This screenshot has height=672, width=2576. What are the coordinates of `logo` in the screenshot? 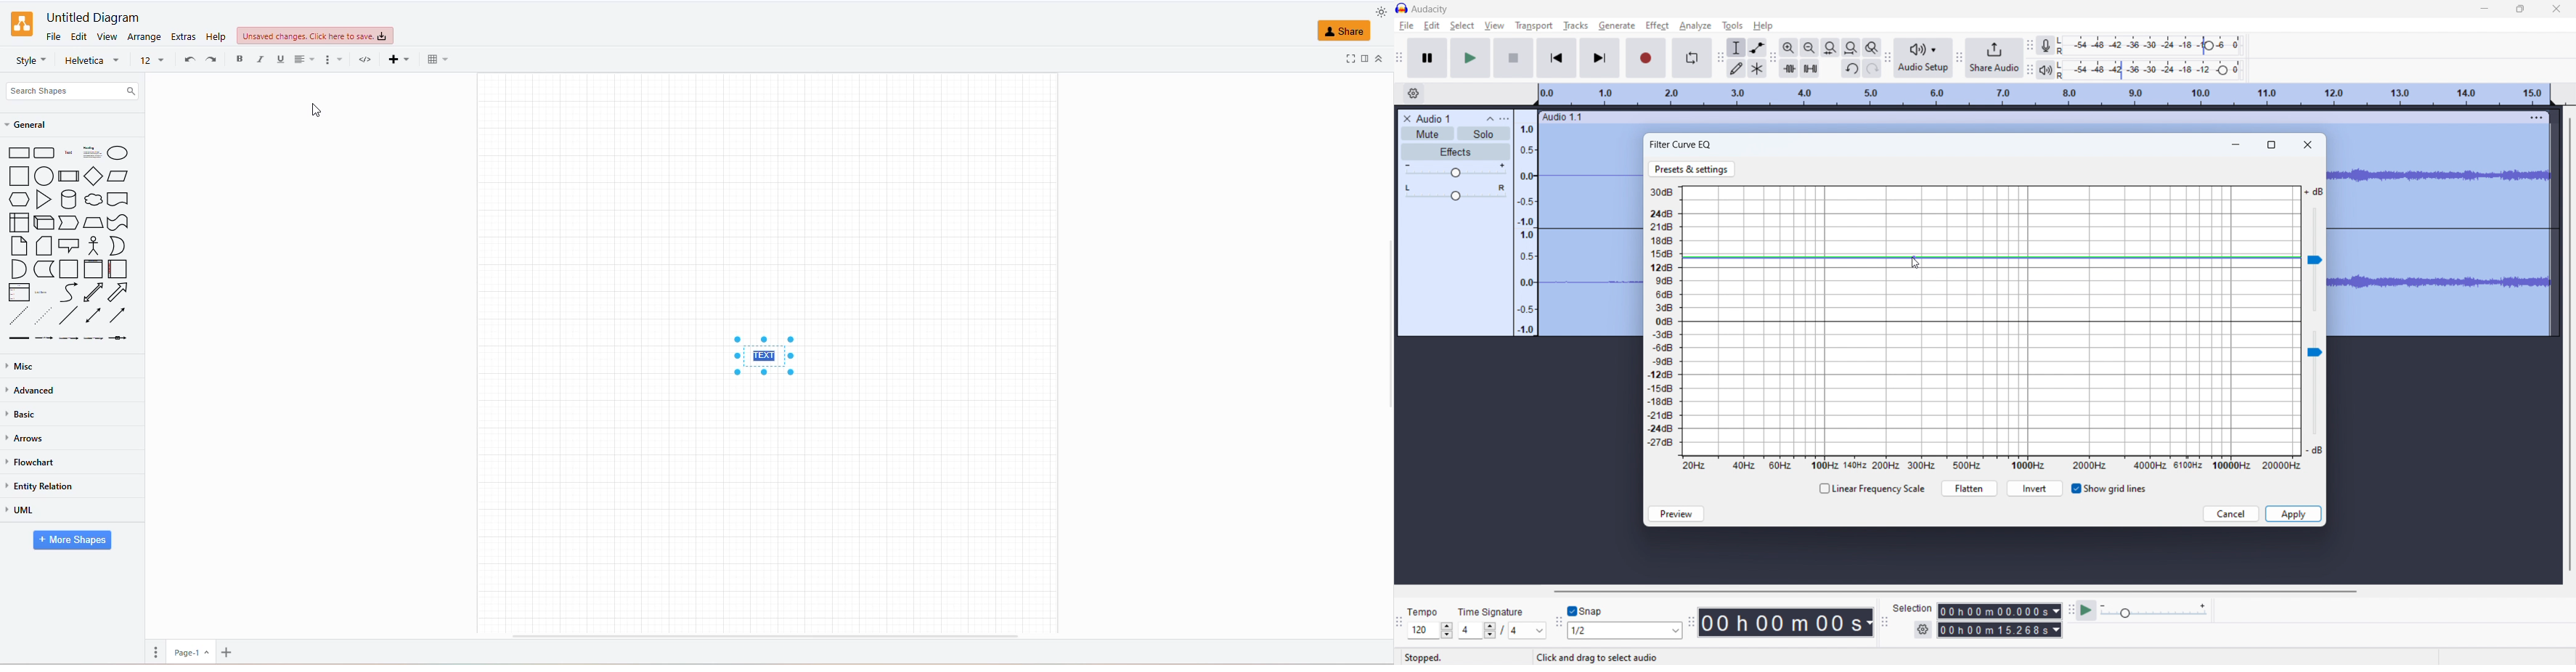 It's located at (20, 24).